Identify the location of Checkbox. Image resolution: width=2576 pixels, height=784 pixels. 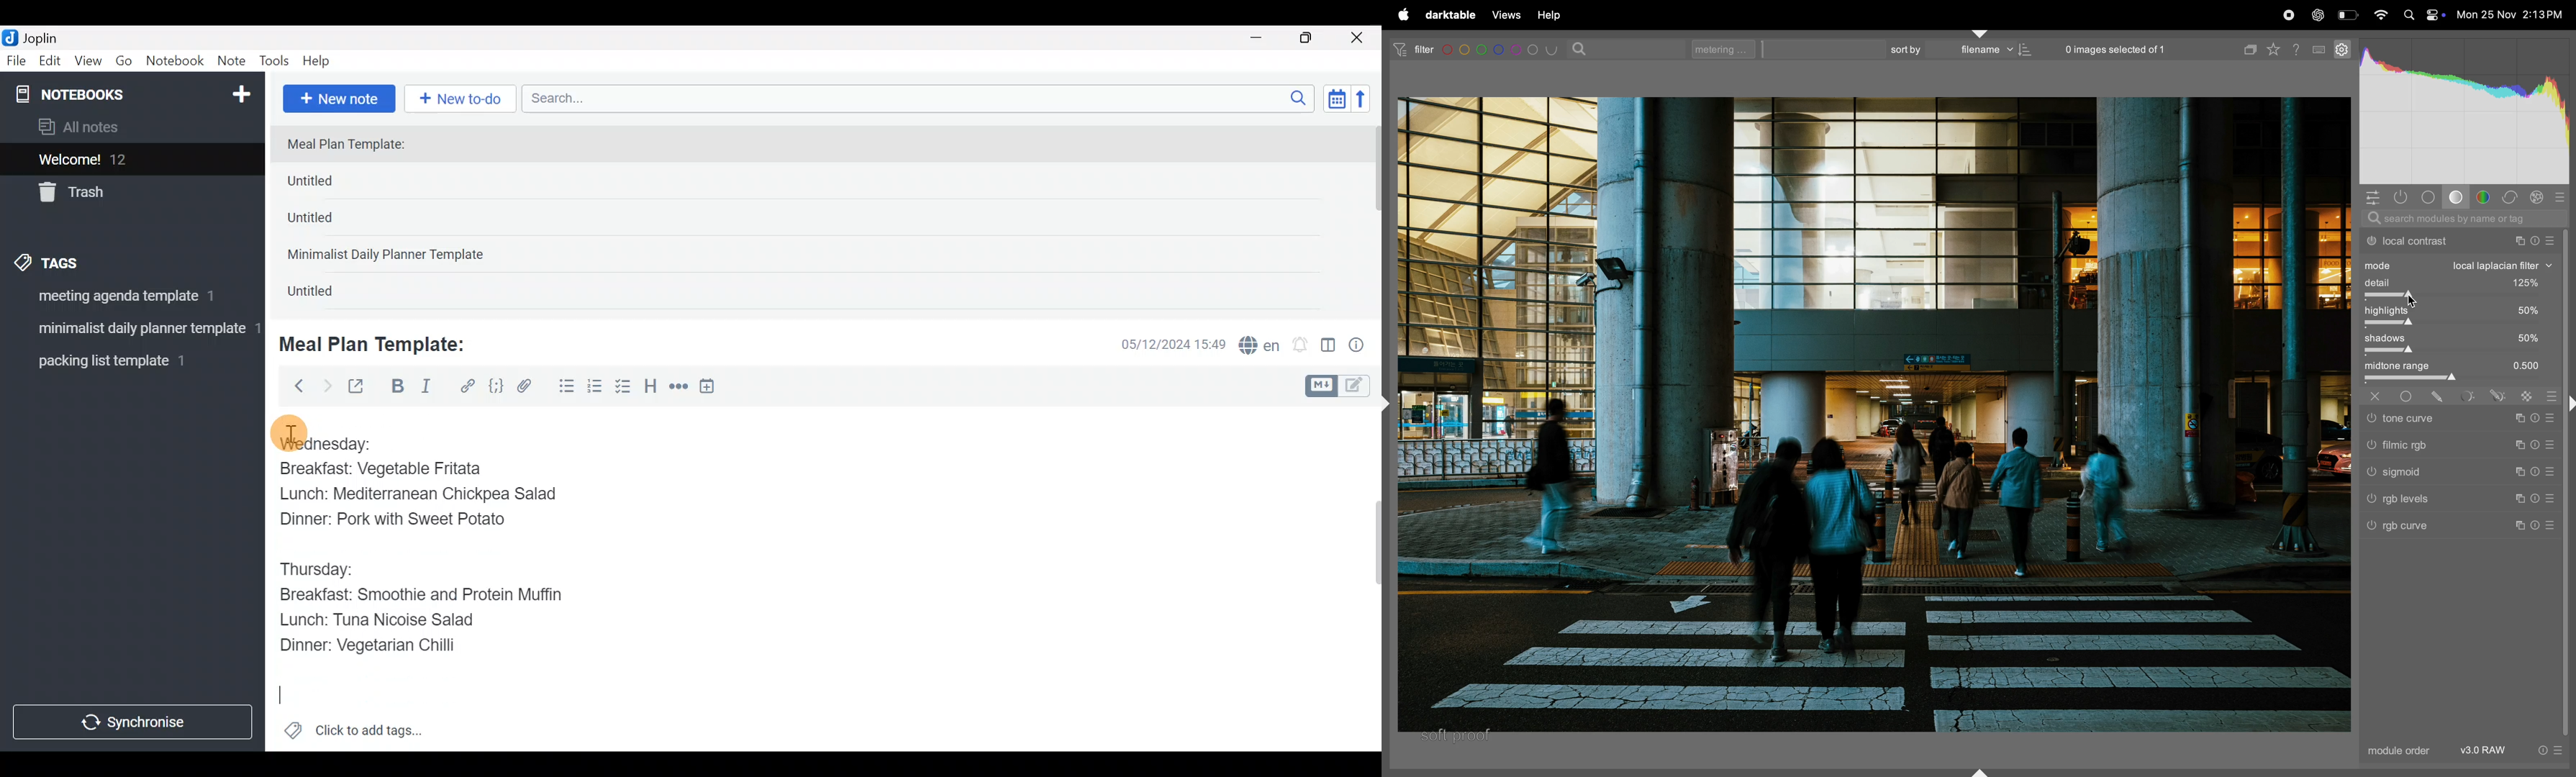
(625, 388).